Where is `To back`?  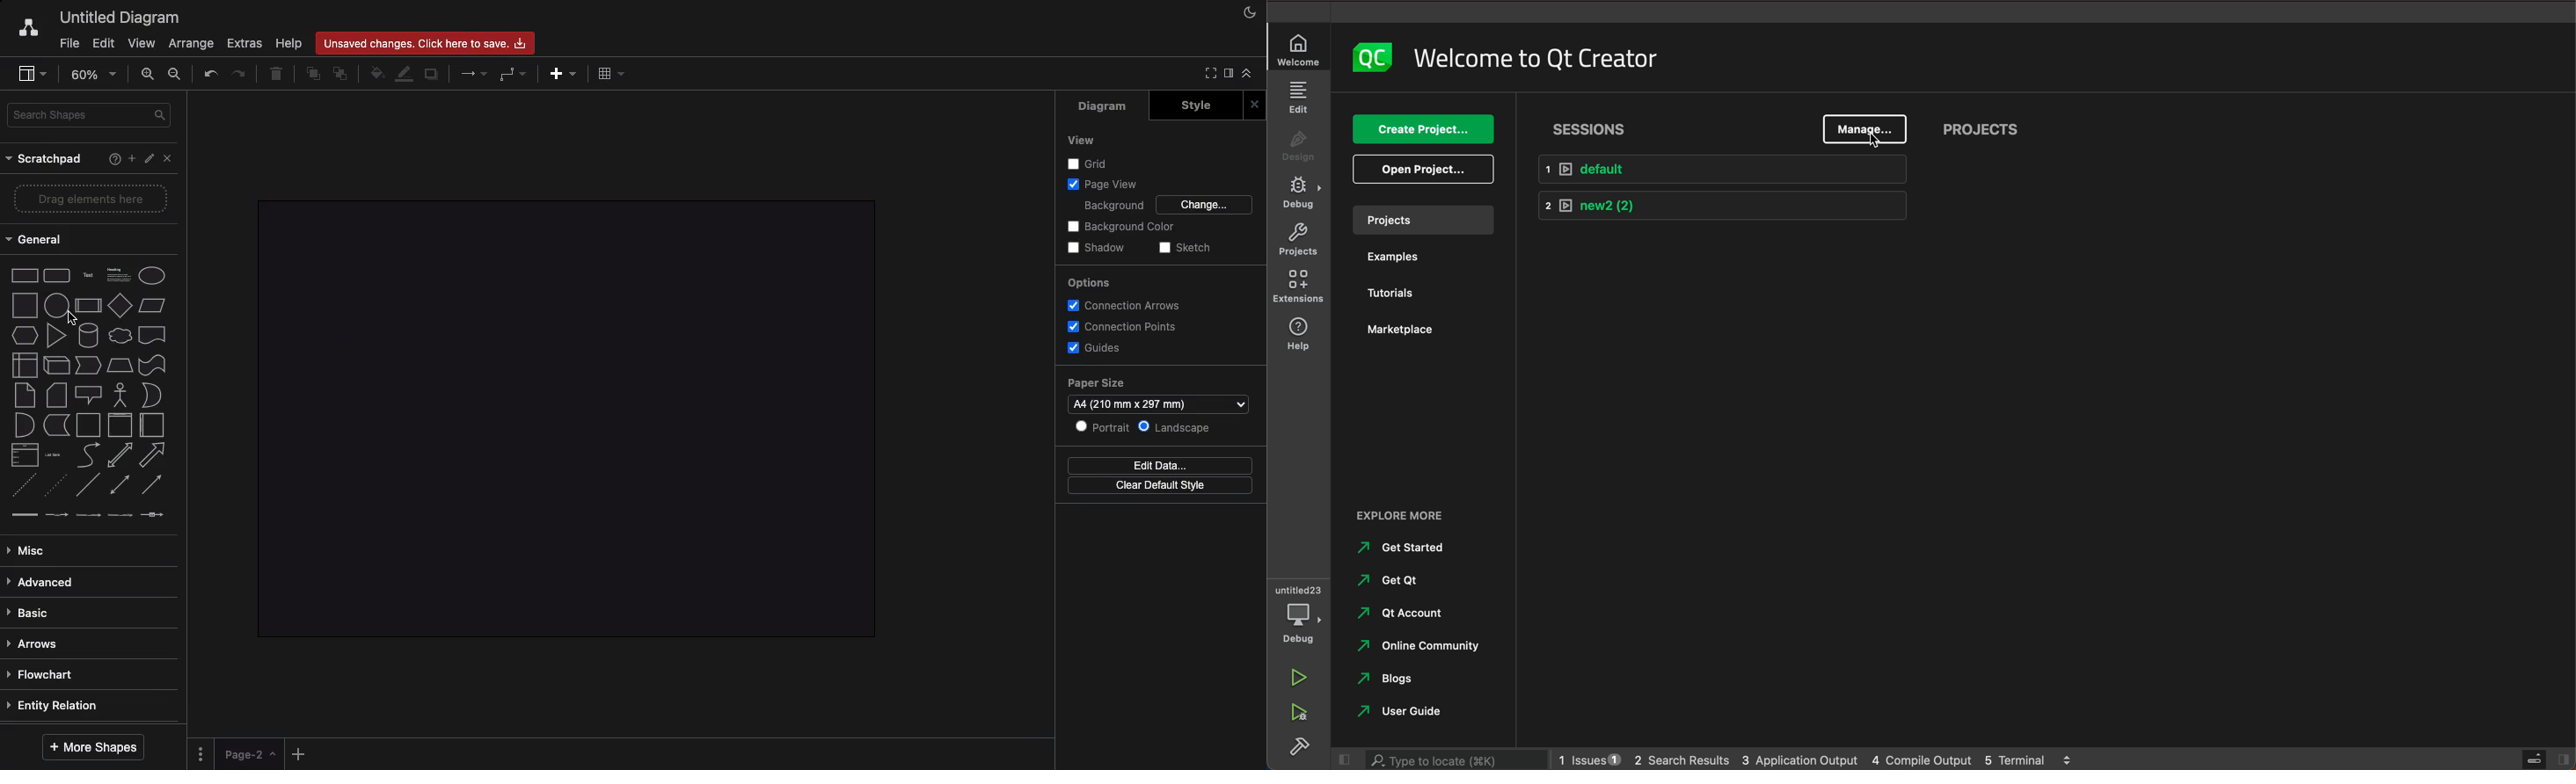
To back is located at coordinates (344, 75).